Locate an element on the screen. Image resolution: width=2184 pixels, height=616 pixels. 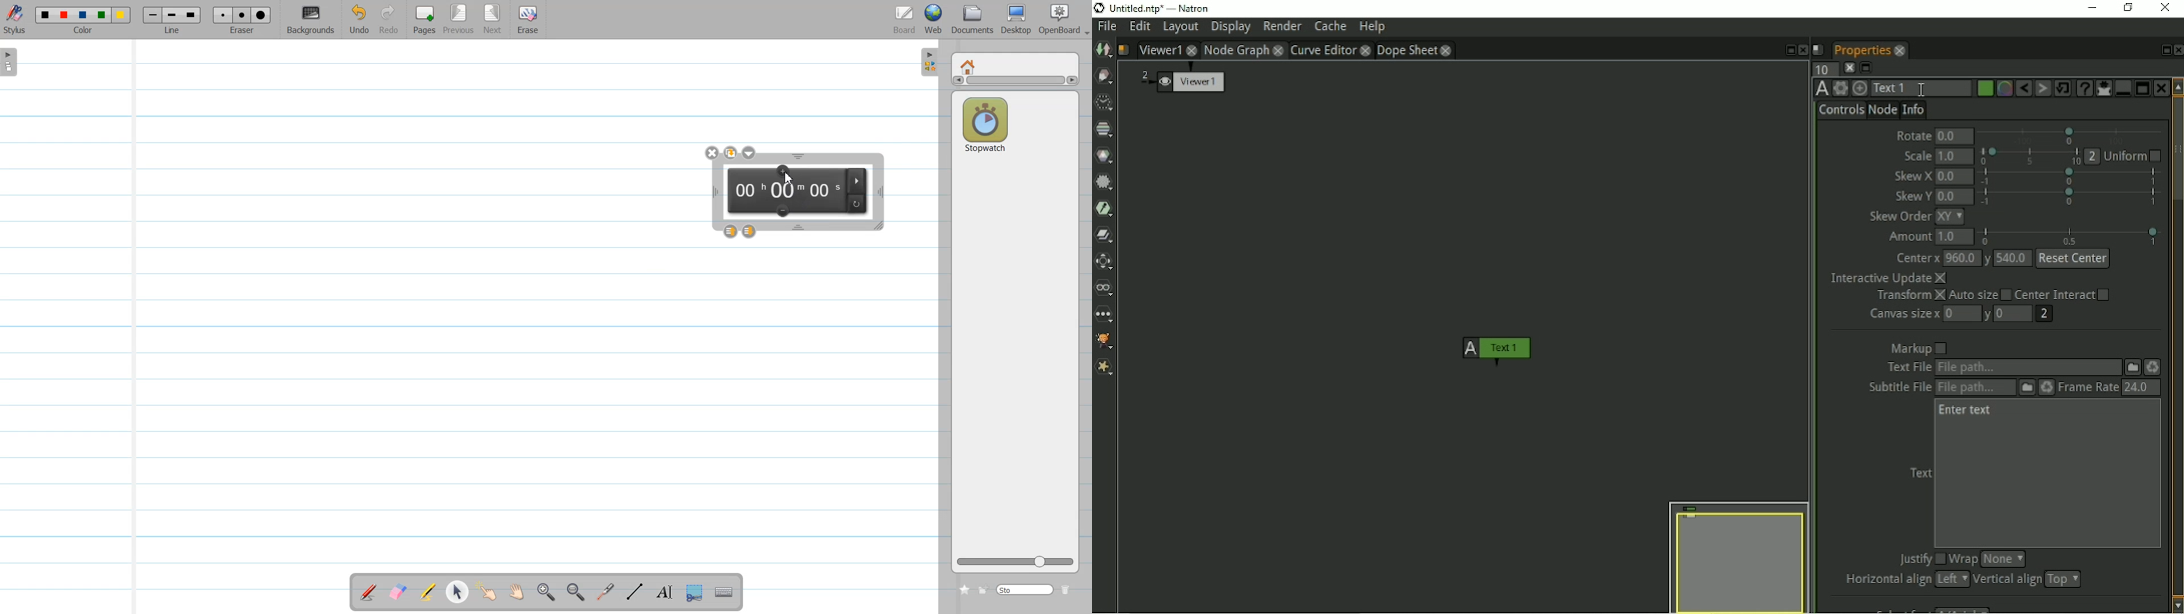
Zoom in is located at coordinates (547, 592).